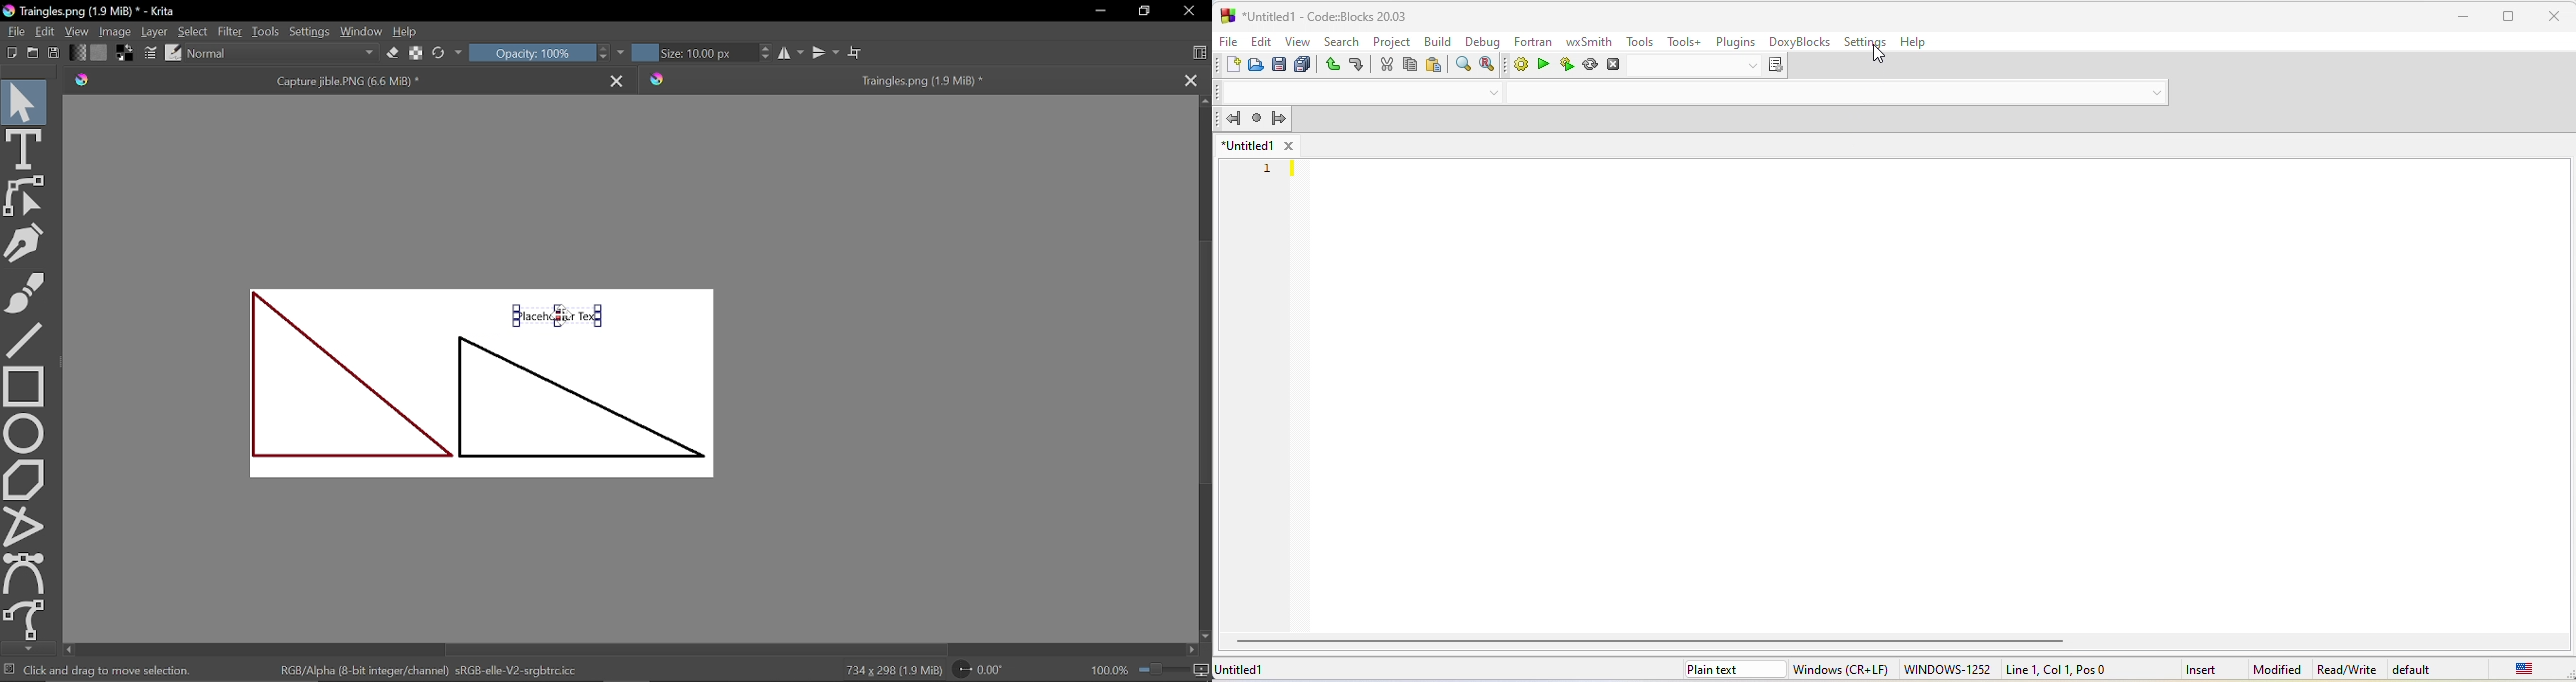  I want to click on Traingles.png (1.9 MiB) *, so click(906, 80).